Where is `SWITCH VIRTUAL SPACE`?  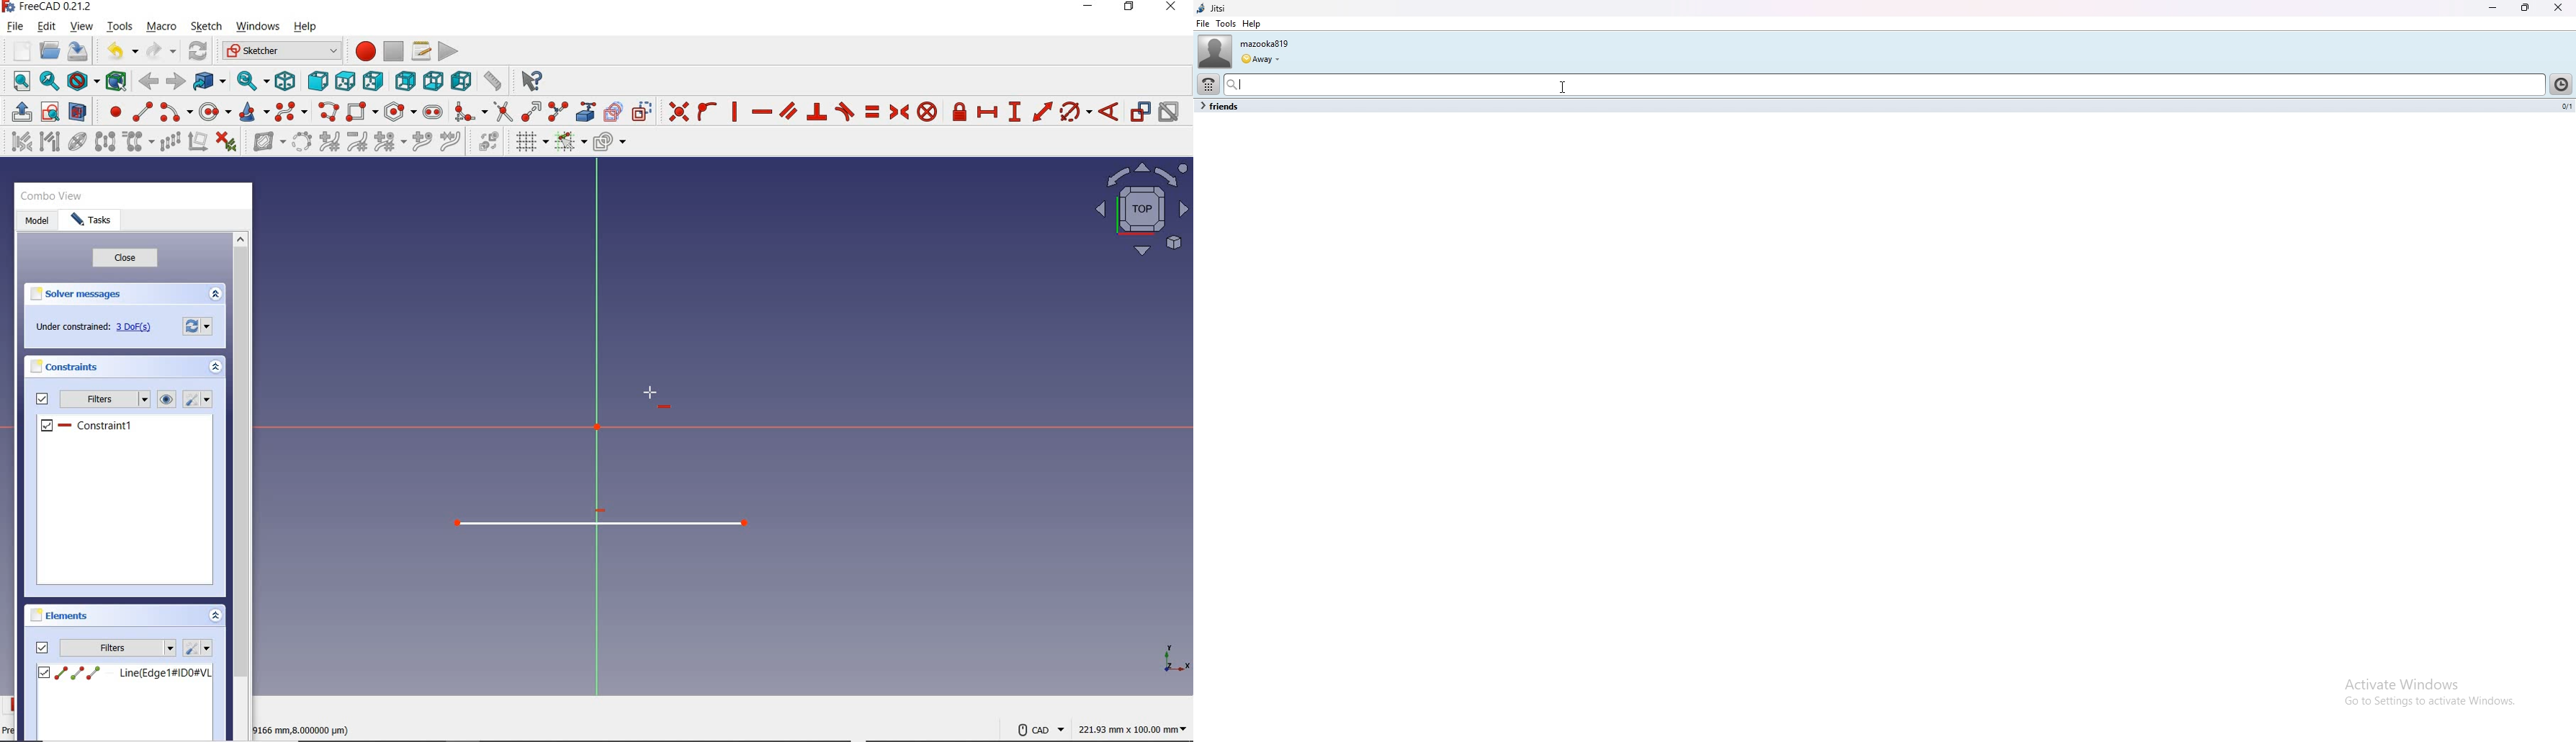 SWITCH VIRTUAL SPACE is located at coordinates (489, 141).